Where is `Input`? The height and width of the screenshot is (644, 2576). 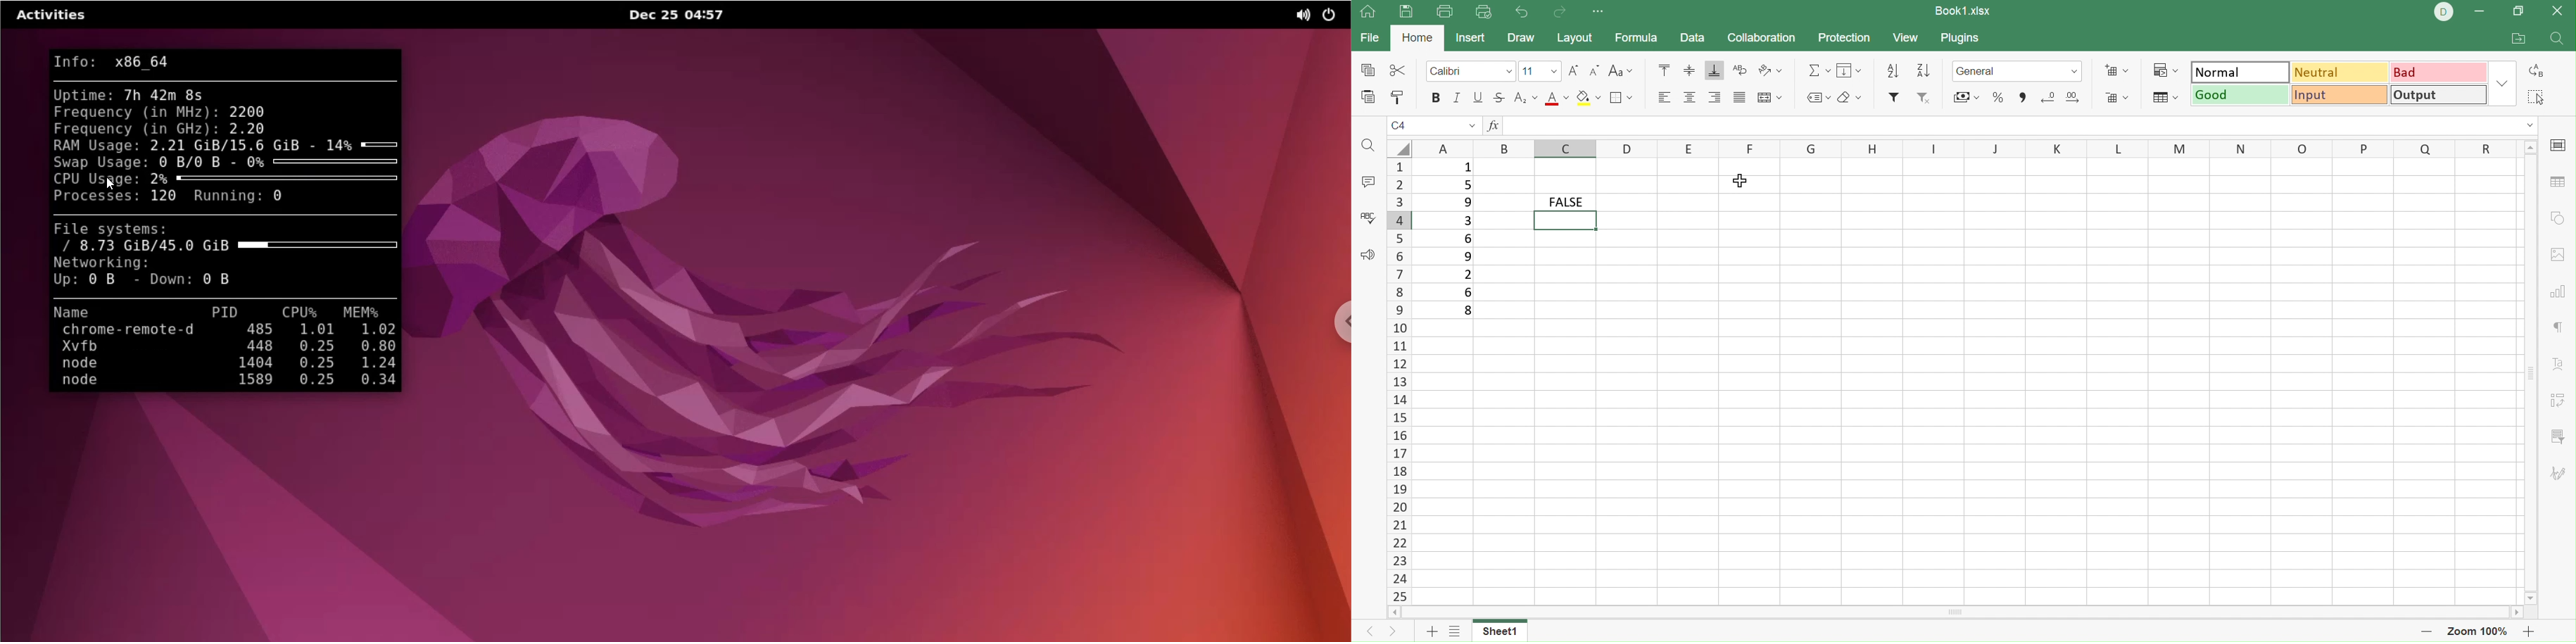
Input is located at coordinates (2339, 95).